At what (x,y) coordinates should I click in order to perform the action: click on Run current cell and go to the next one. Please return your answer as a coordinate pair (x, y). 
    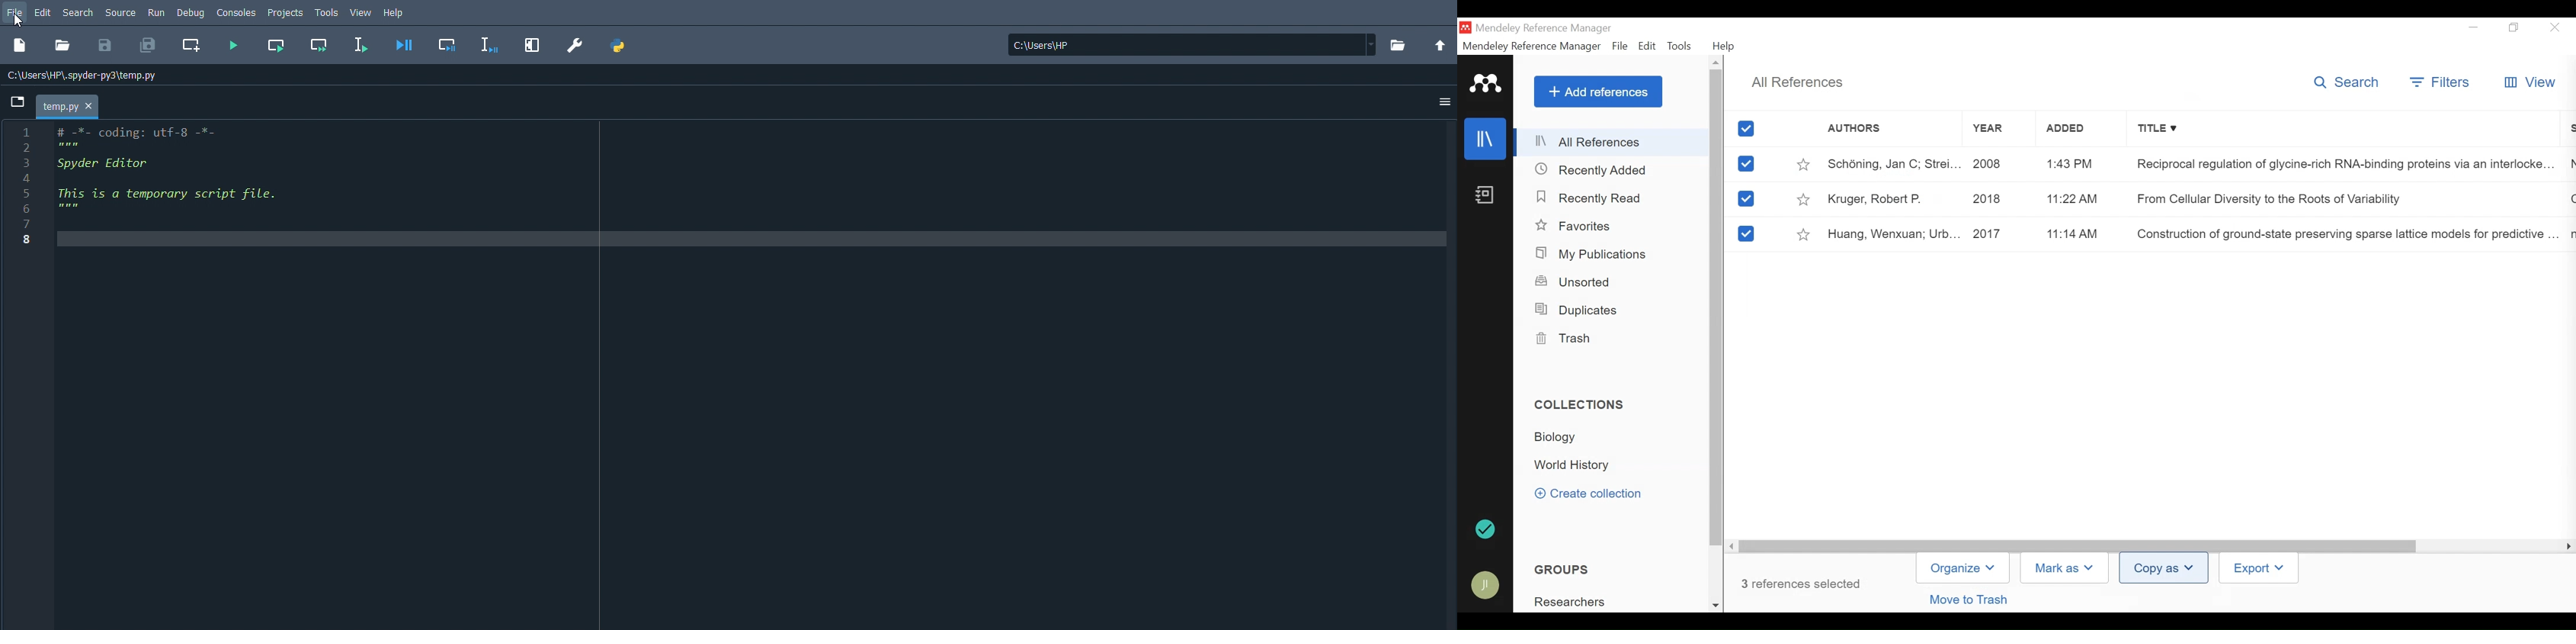
    Looking at the image, I should click on (319, 44).